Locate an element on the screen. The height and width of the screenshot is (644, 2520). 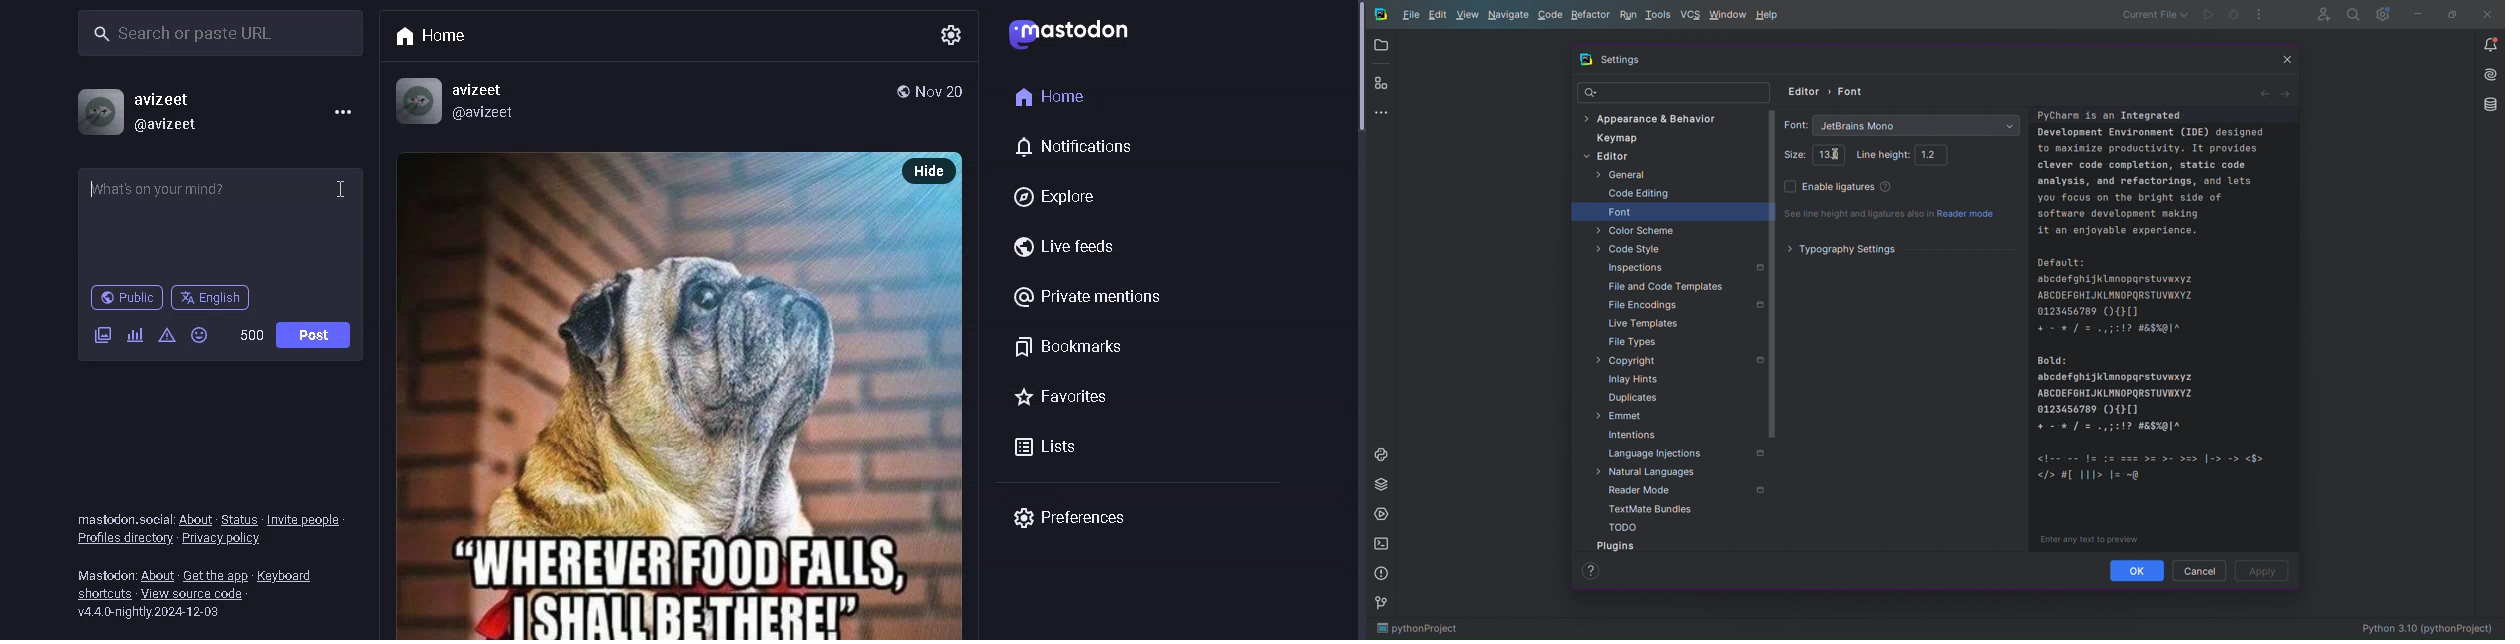
favorites is located at coordinates (1079, 398).